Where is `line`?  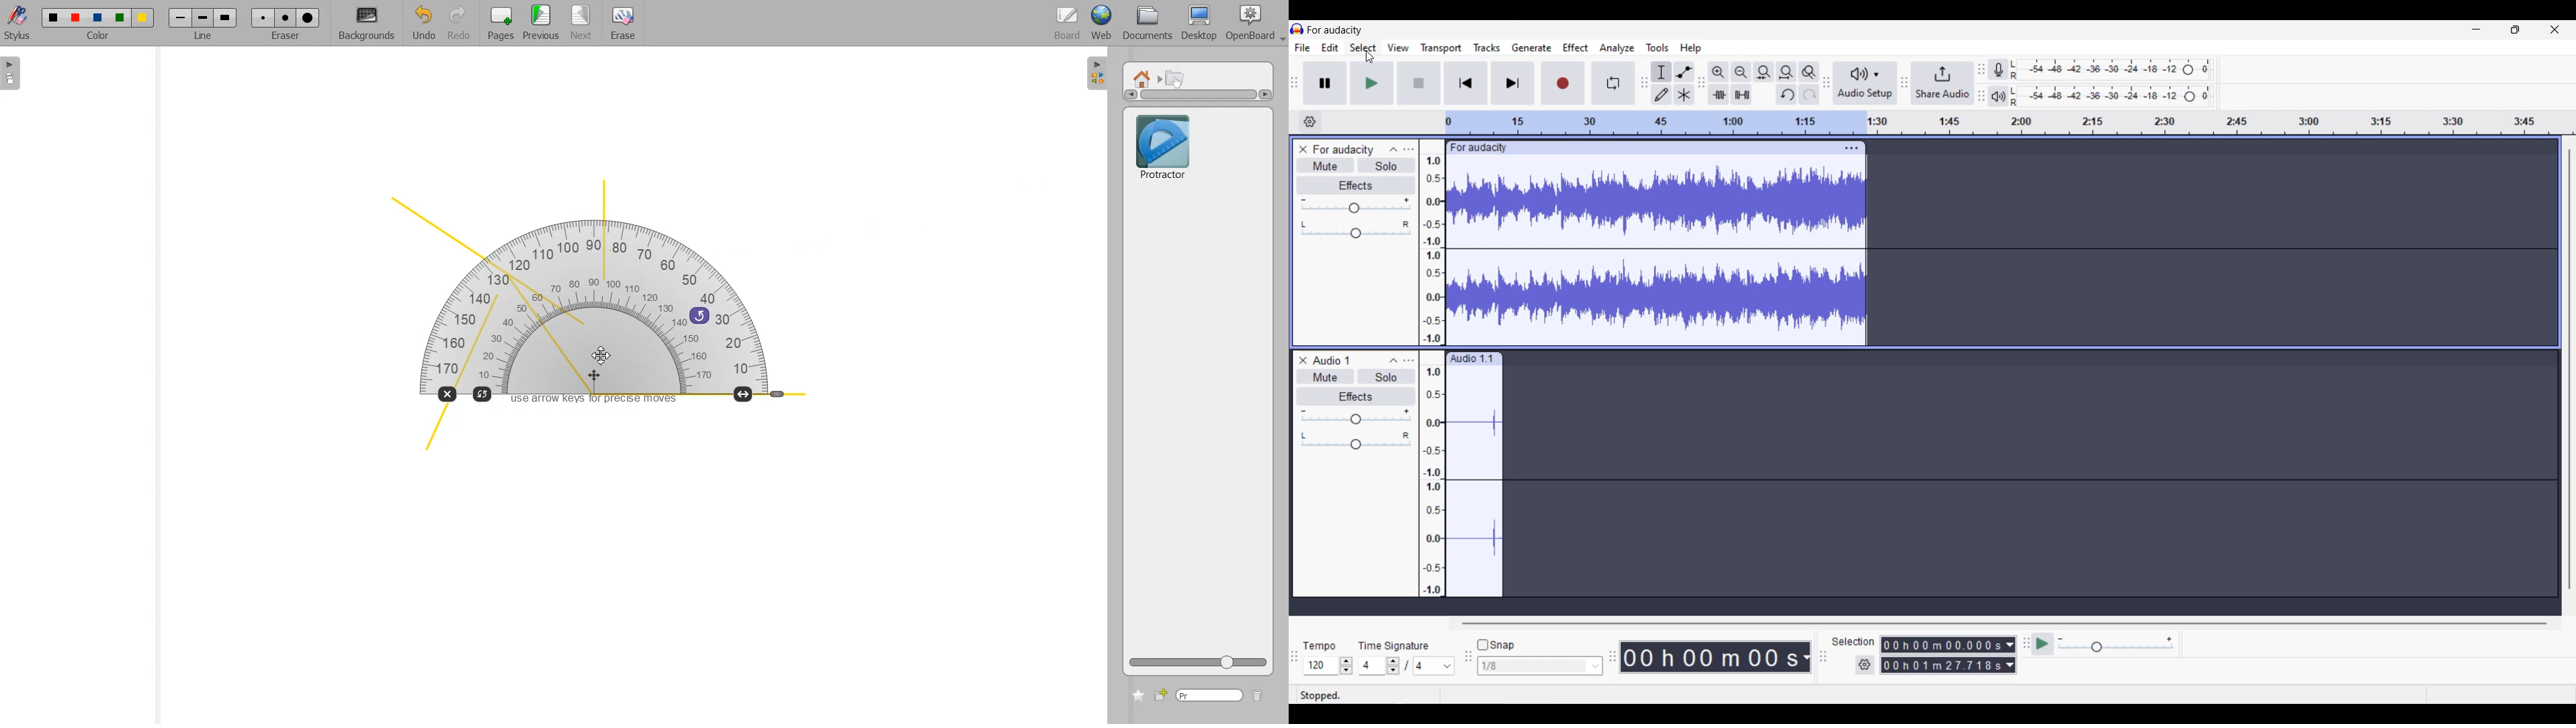
line is located at coordinates (206, 38).